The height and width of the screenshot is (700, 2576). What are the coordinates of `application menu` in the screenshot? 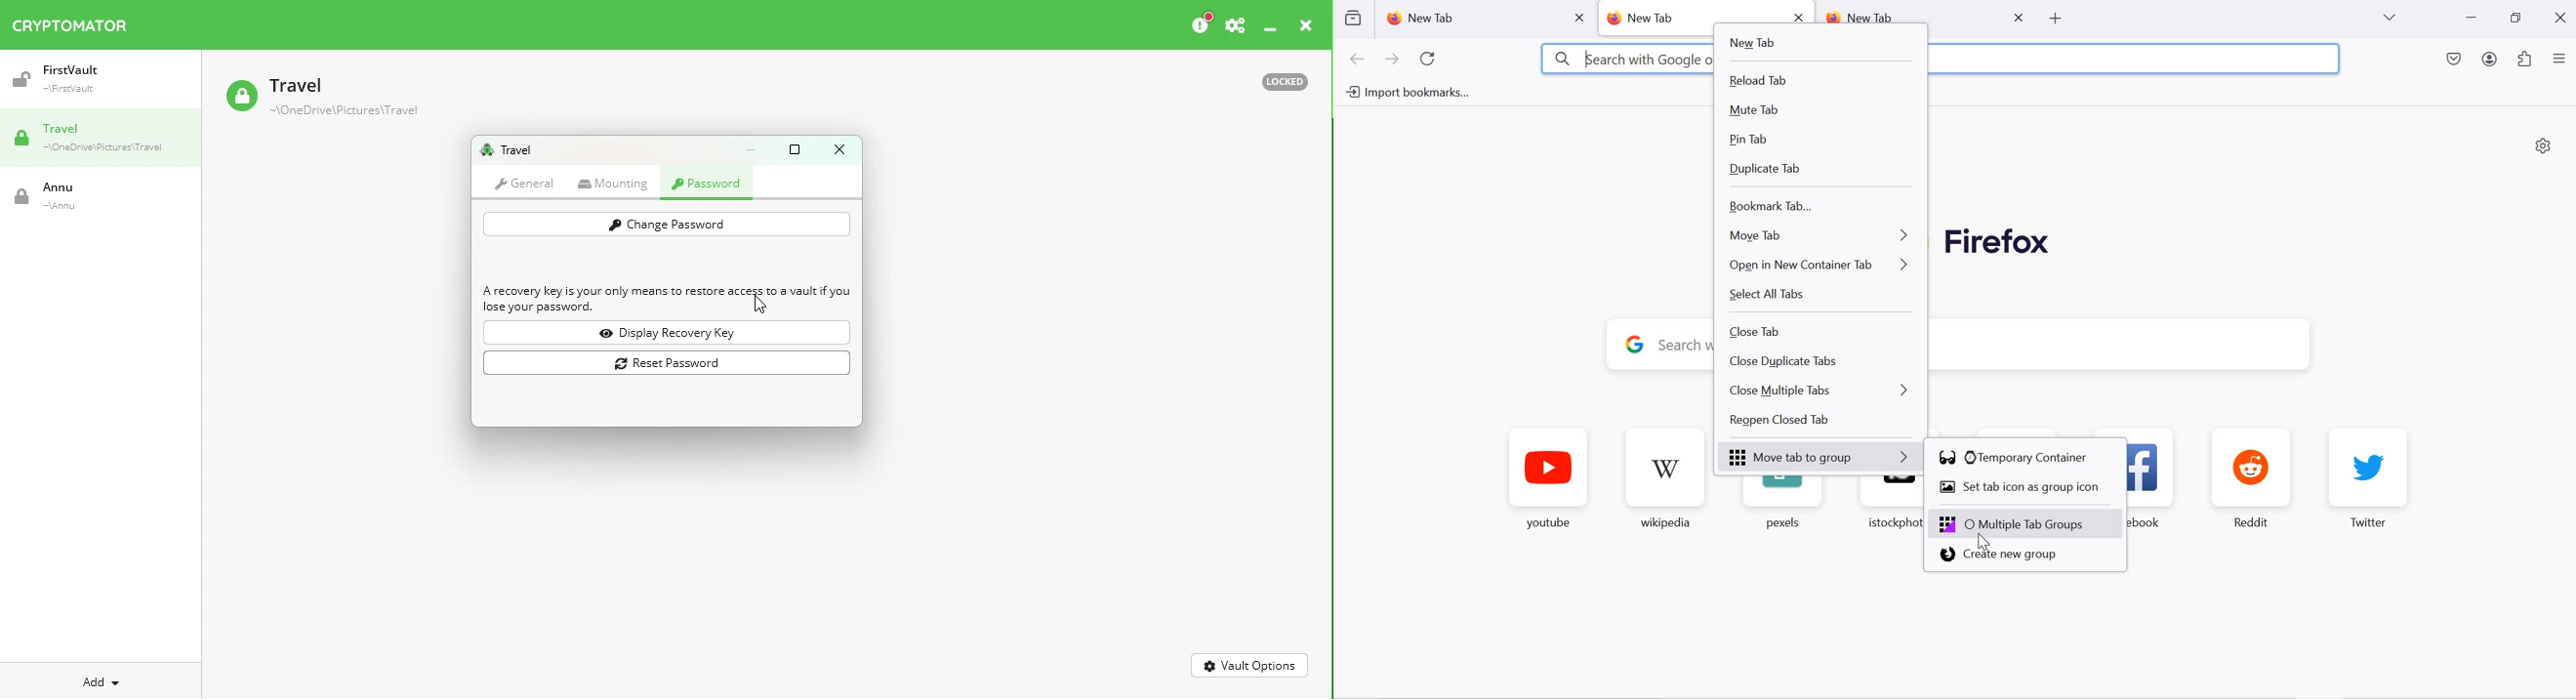 It's located at (2559, 60).